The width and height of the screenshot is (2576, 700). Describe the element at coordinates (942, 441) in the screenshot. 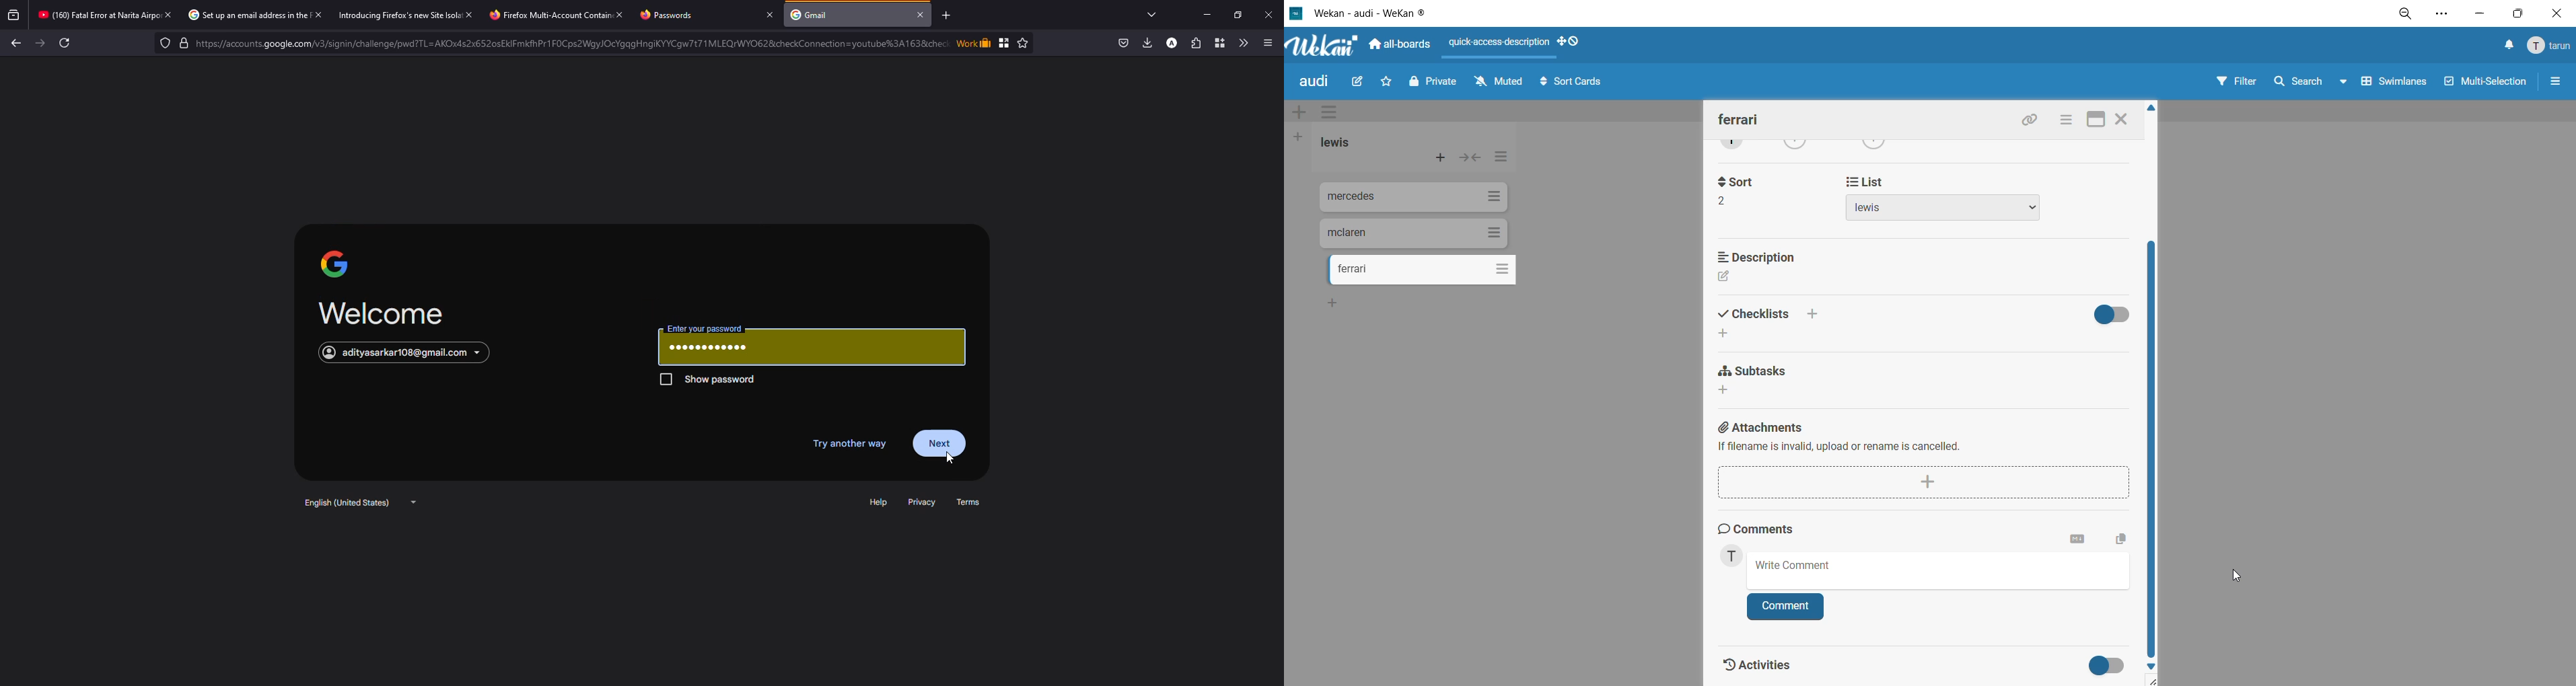

I see `next` at that location.